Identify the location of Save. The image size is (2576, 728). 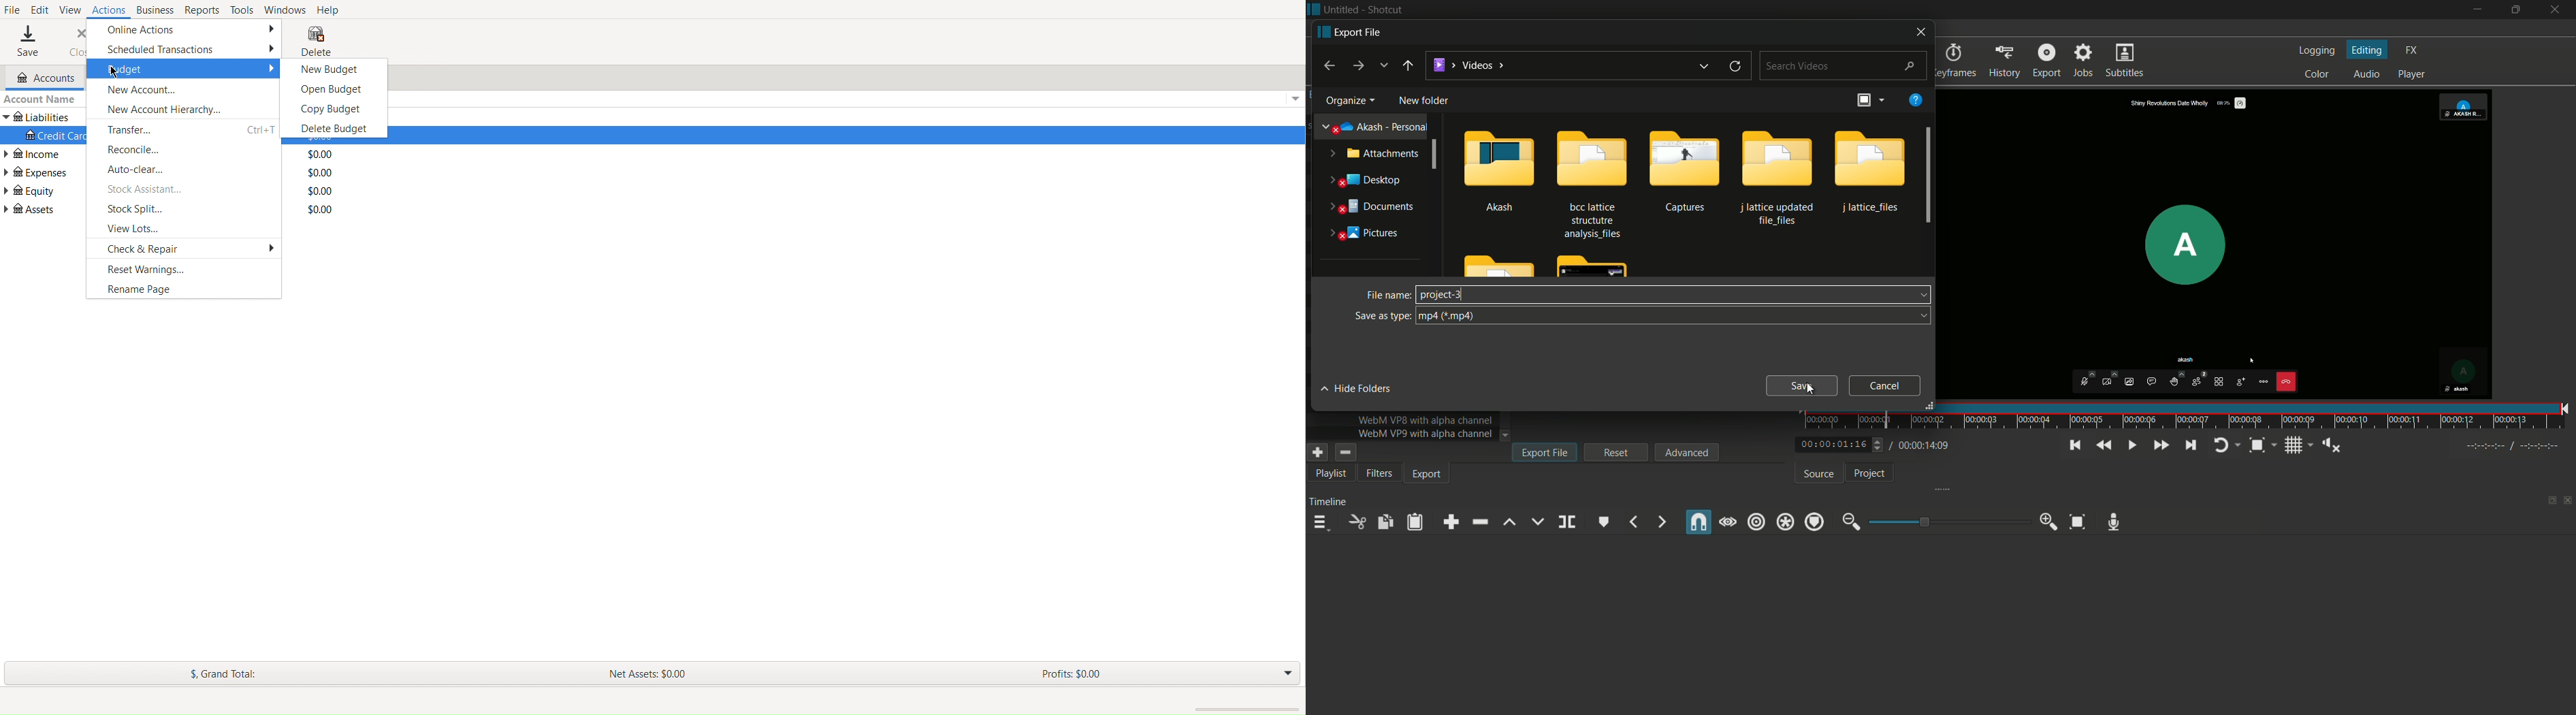
(27, 41).